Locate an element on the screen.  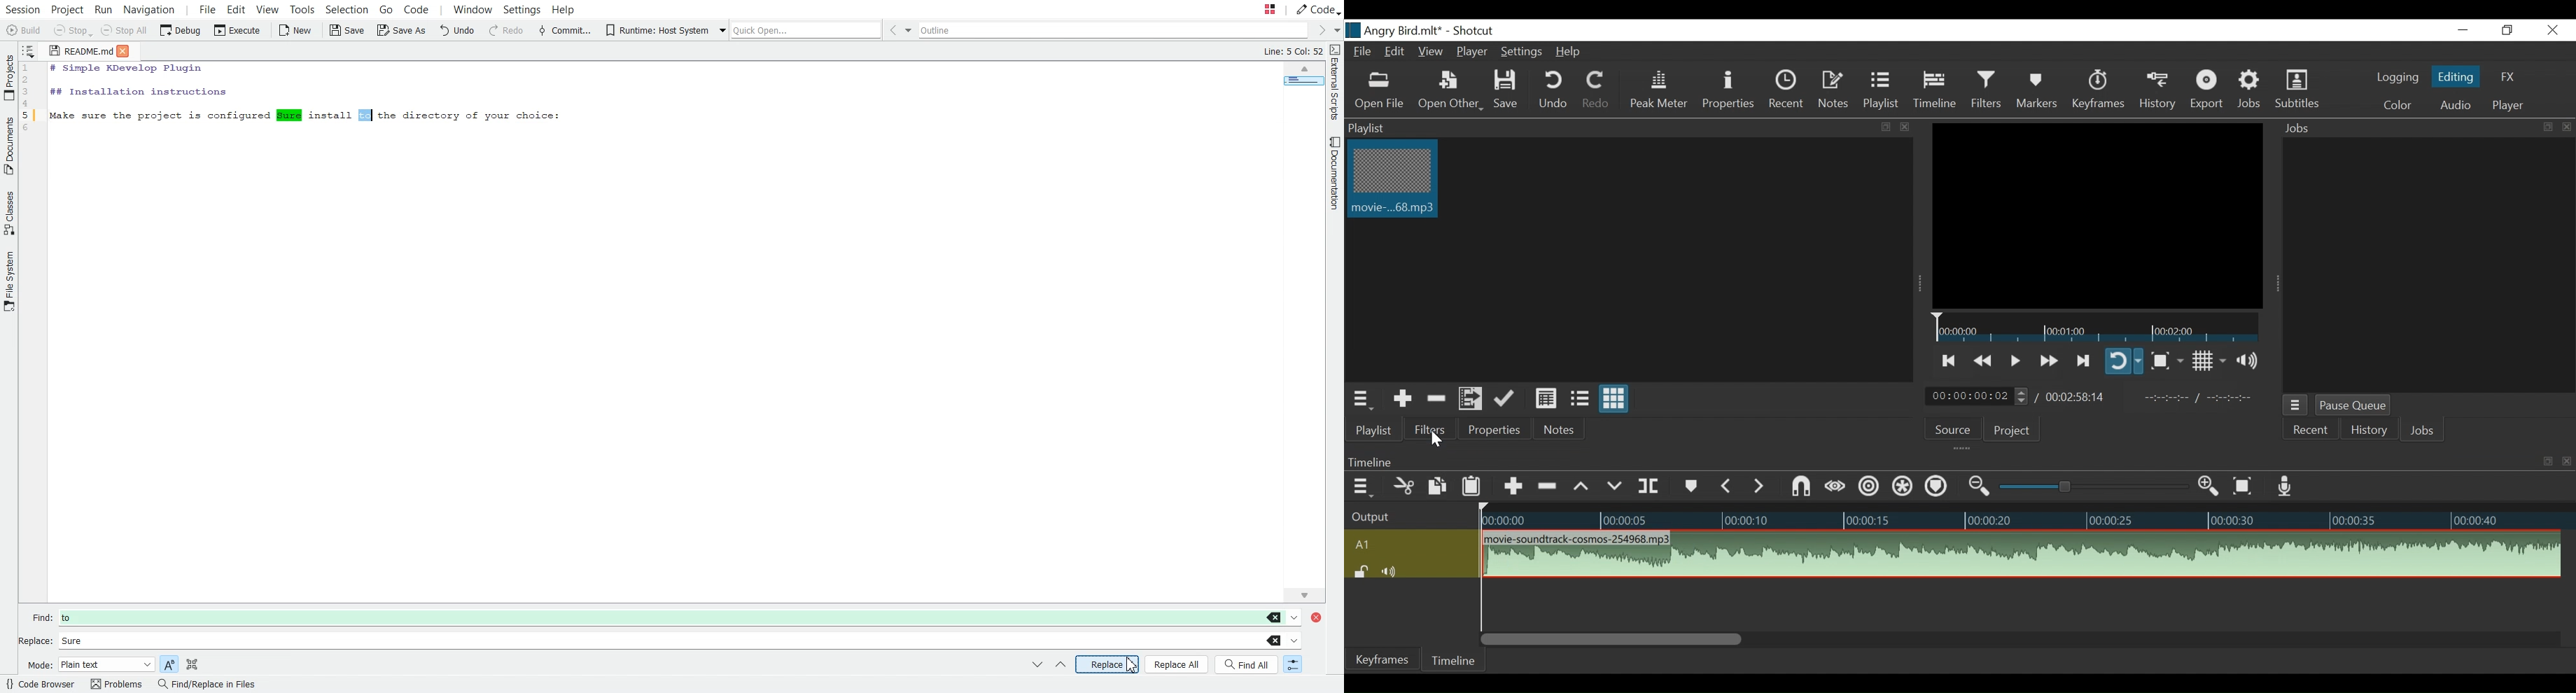
Play quickly backward is located at coordinates (1982, 359).